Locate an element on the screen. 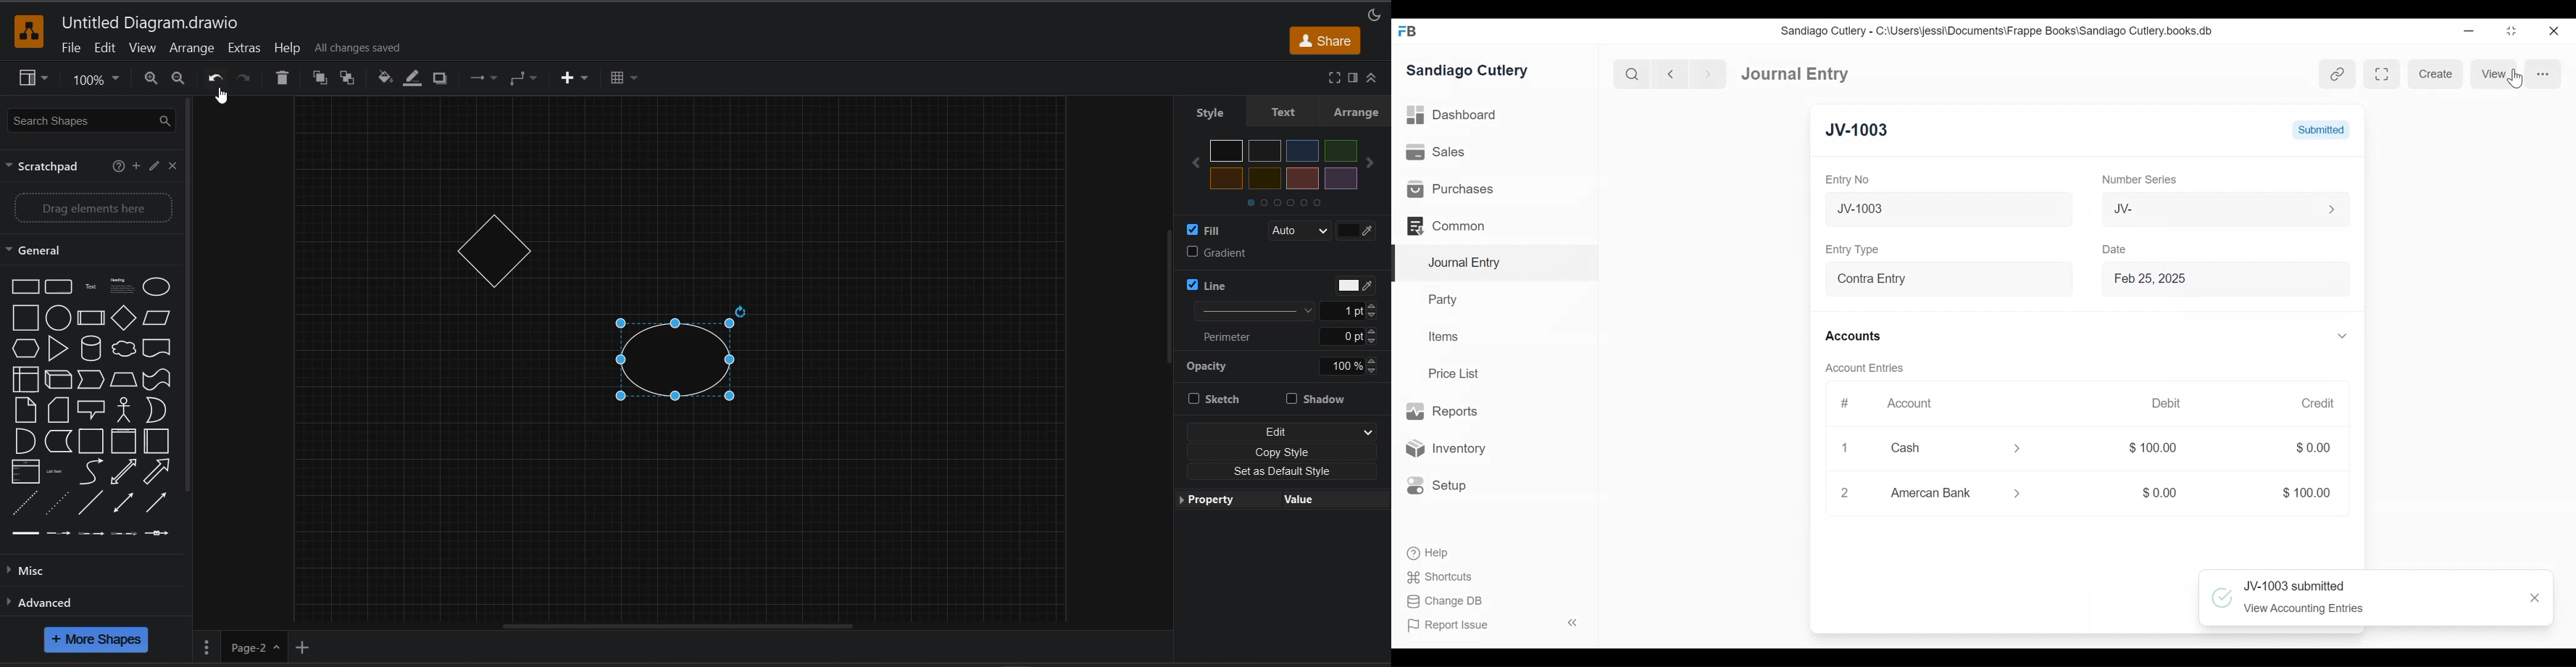 The width and height of the screenshot is (2576, 672). Vertical Container is located at coordinates (123, 442).